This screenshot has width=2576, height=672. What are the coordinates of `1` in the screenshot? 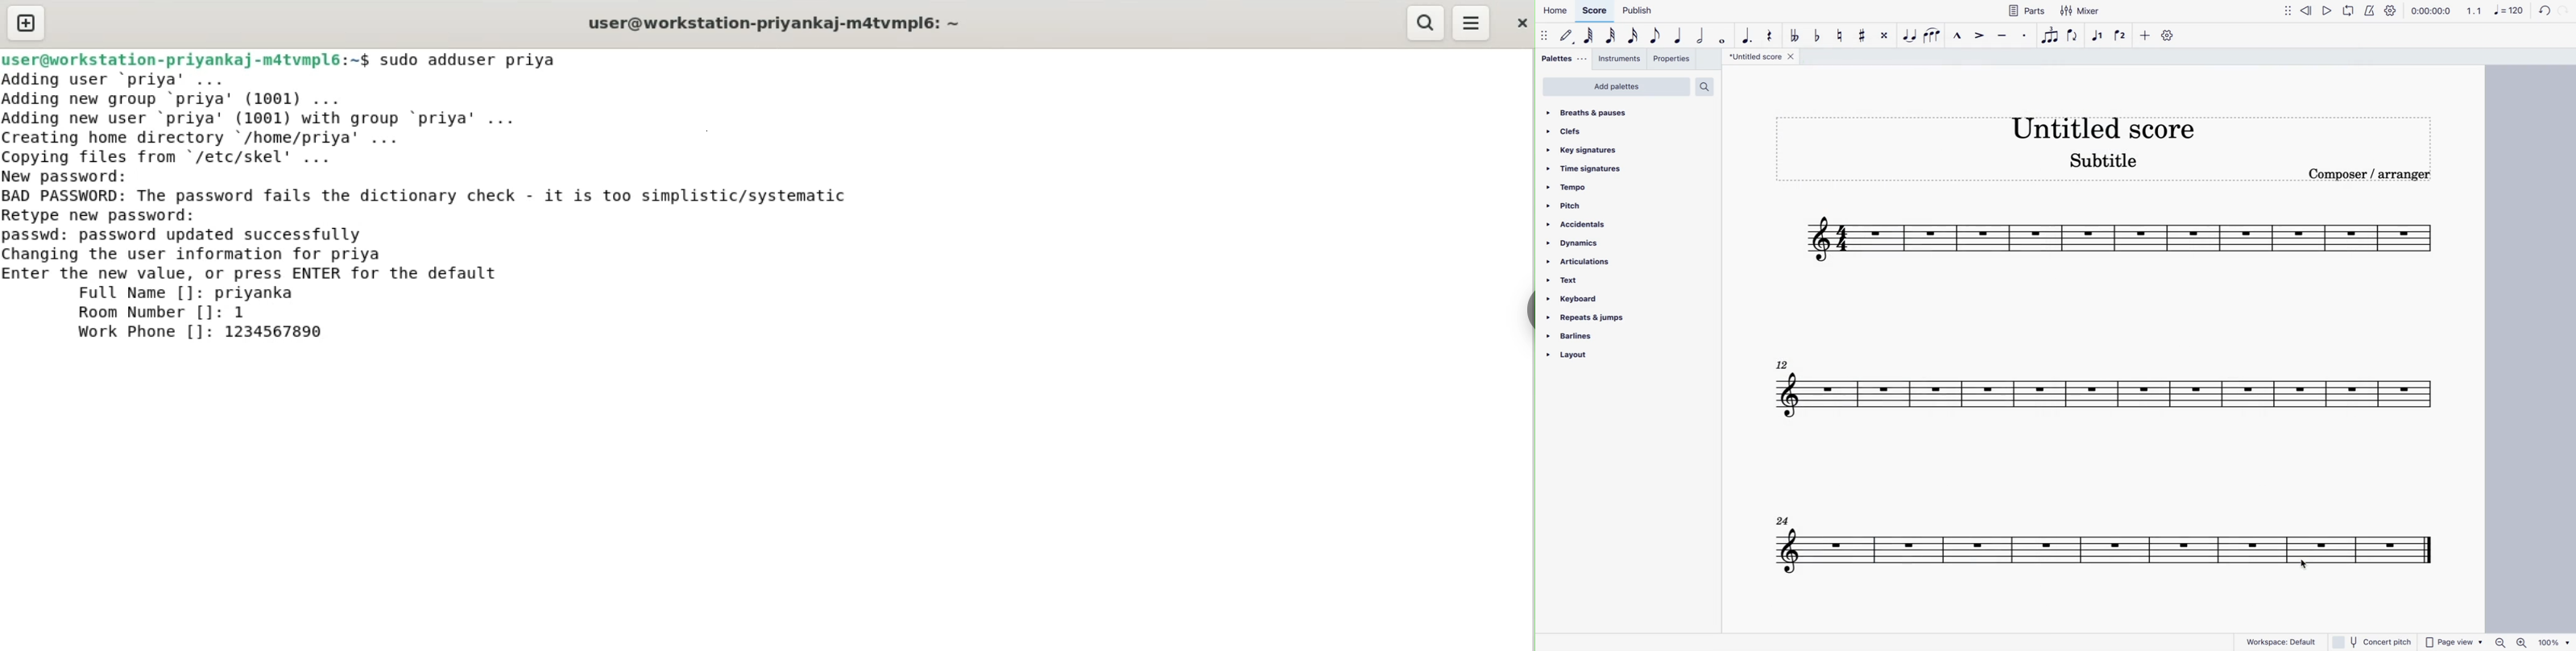 It's located at (246, 312).